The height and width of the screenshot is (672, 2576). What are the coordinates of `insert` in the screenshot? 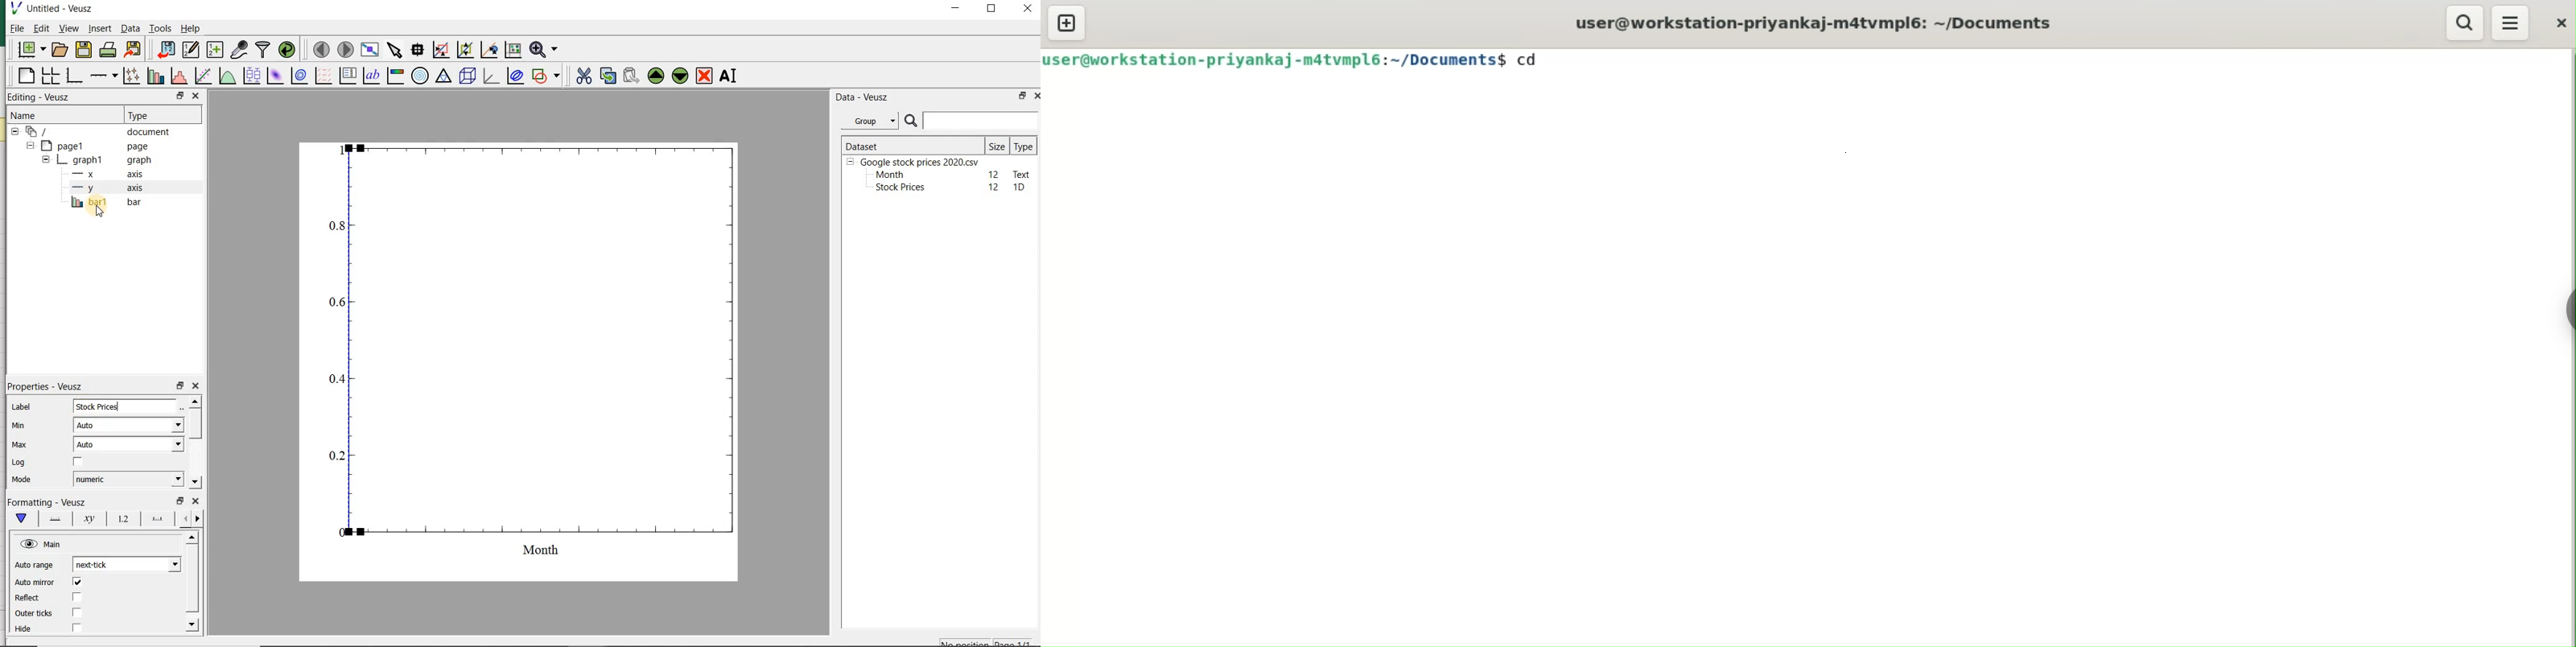 It's located at (100, 29).